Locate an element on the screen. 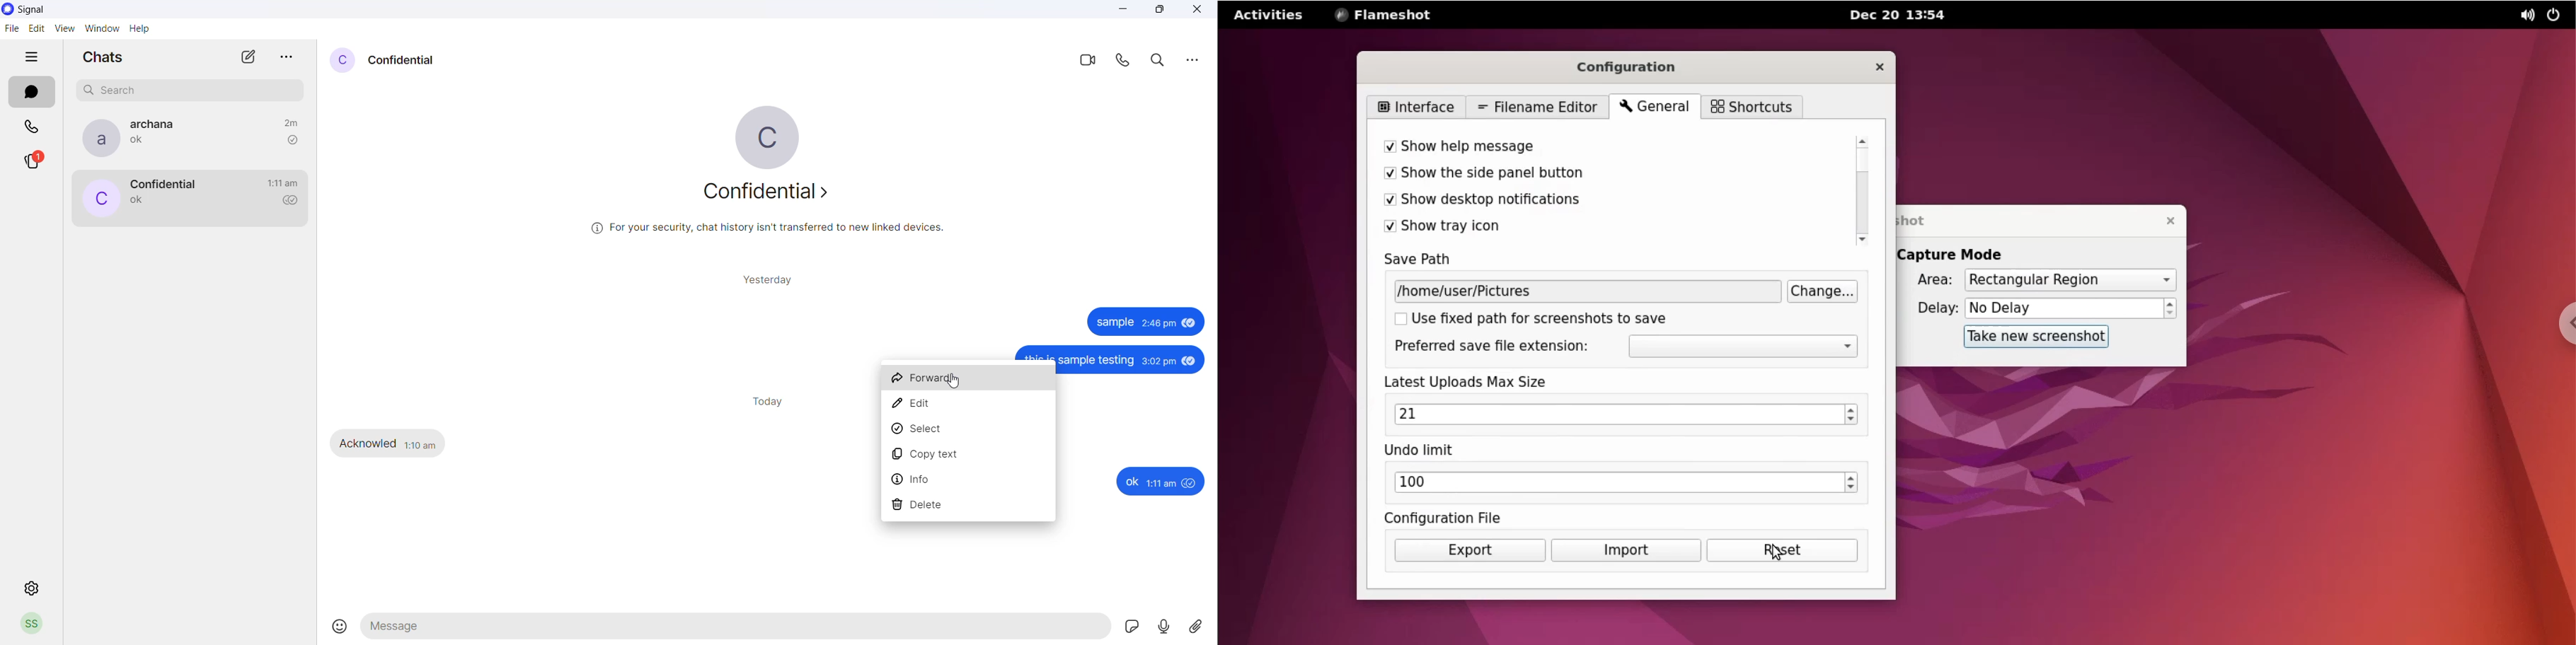  hide is located at coordinates (31, 58).